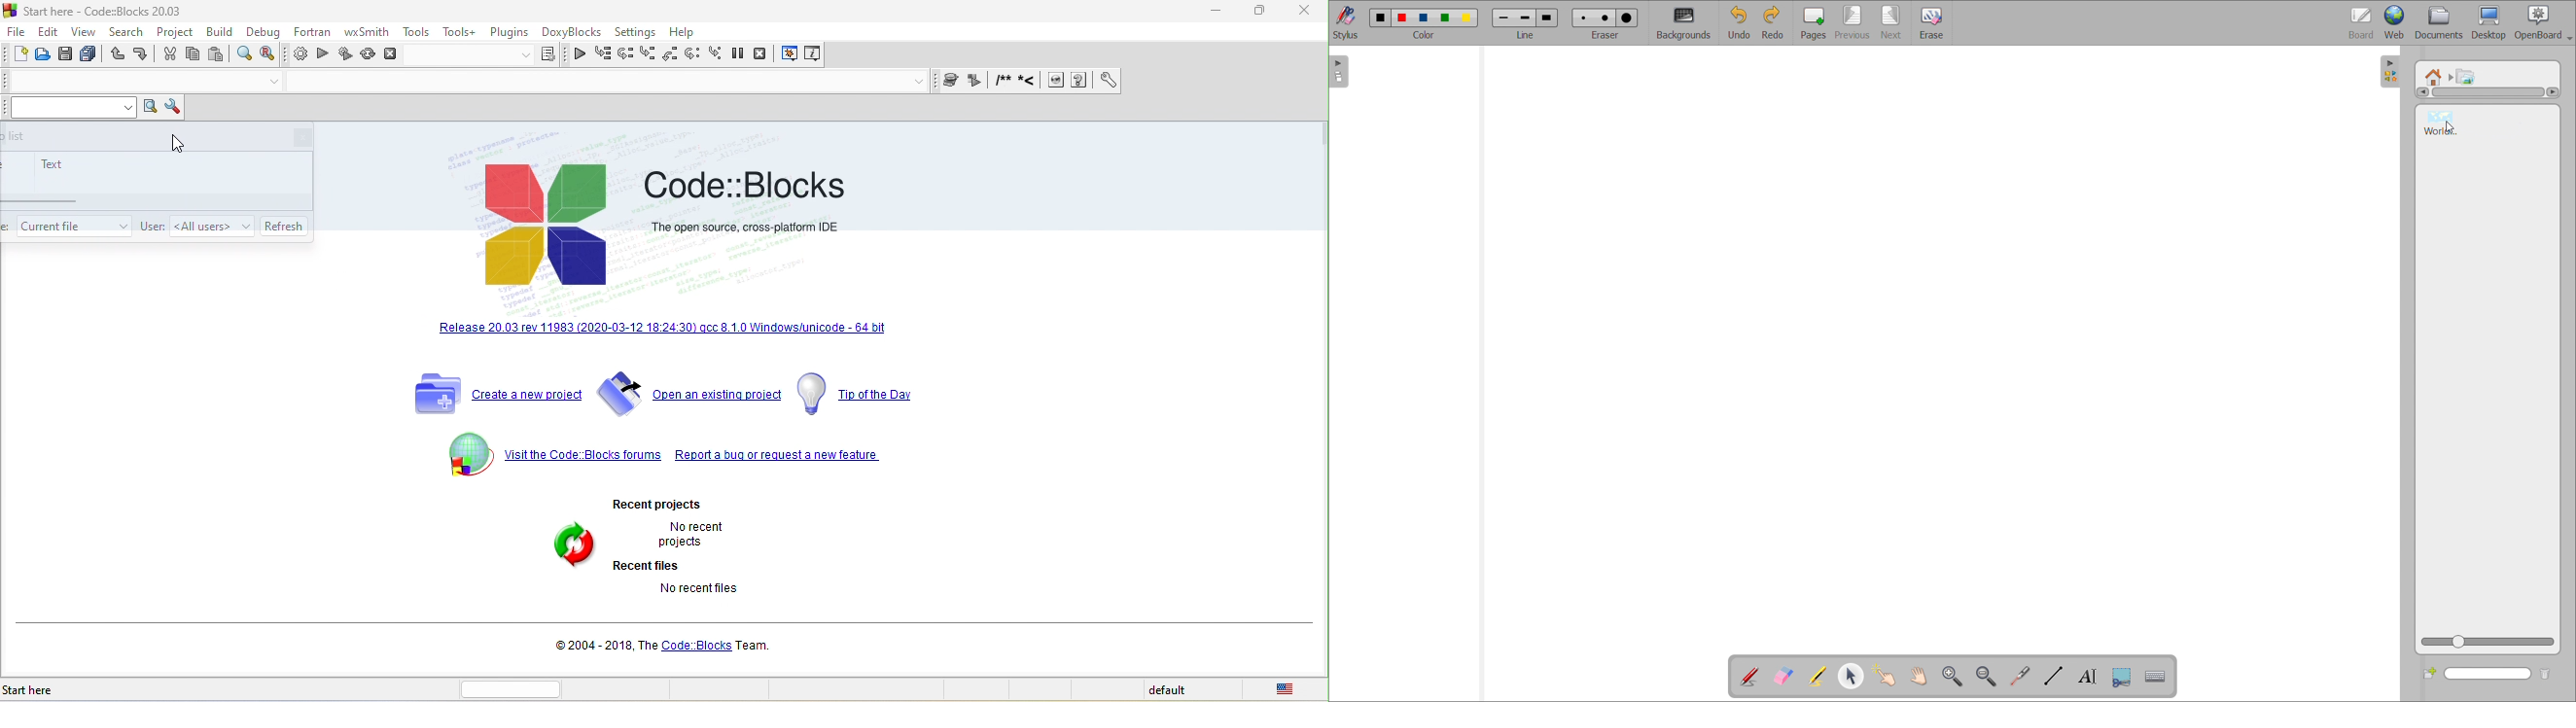 This screenshot has width=2576, height=728. I want to click on stop debugger, so click(766, 55).